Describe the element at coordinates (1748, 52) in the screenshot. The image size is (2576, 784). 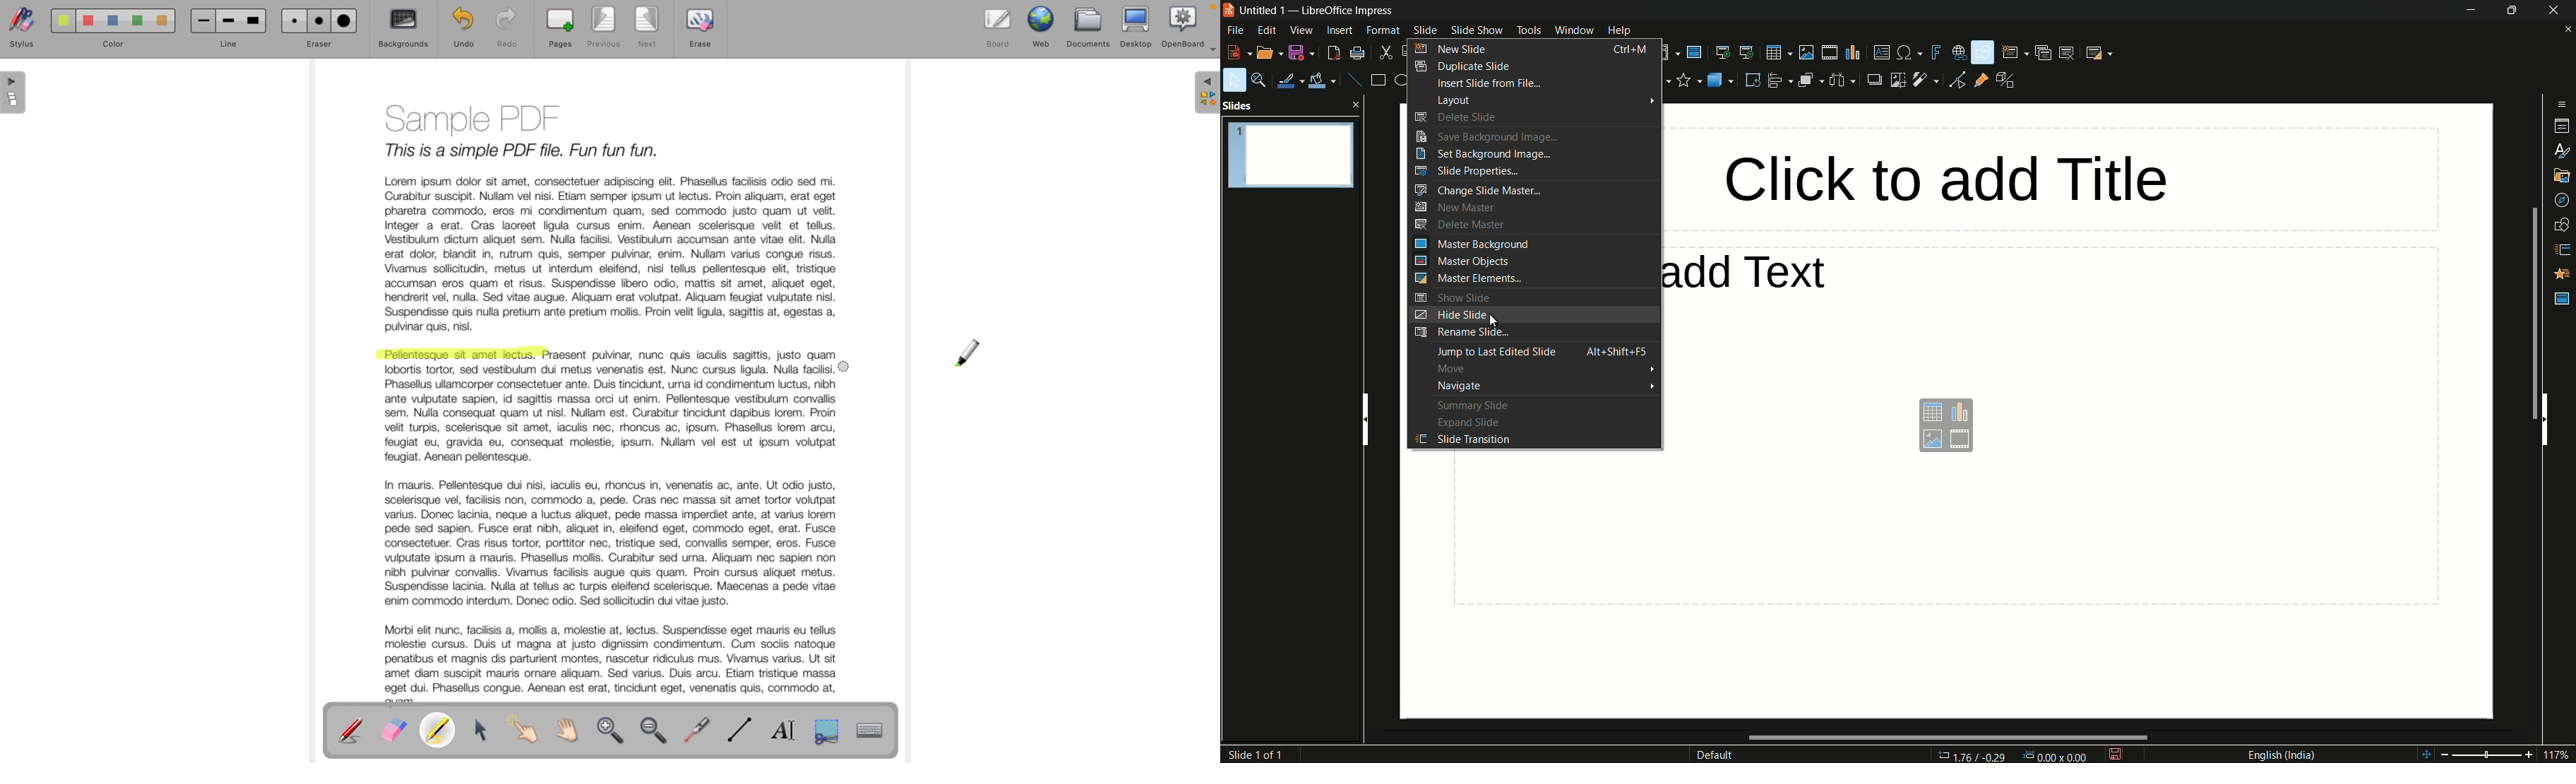
I see `start from current slide` at that location.